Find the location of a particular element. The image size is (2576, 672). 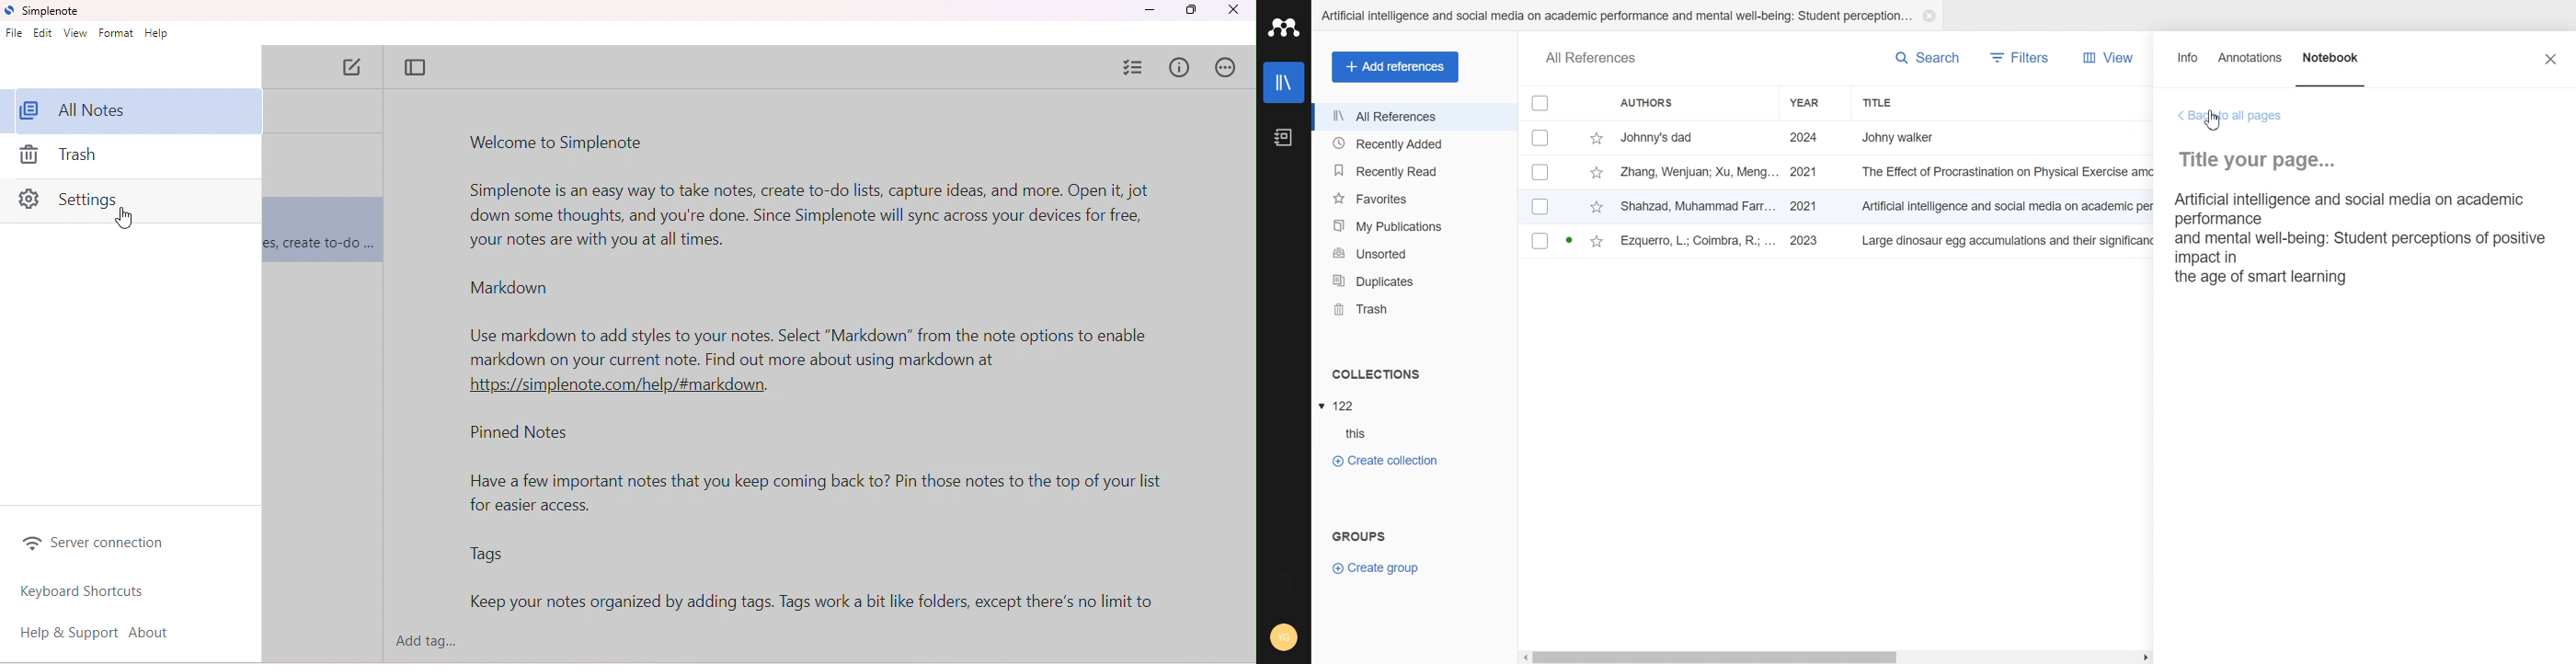

all references is located at coordinates (1591, 59).